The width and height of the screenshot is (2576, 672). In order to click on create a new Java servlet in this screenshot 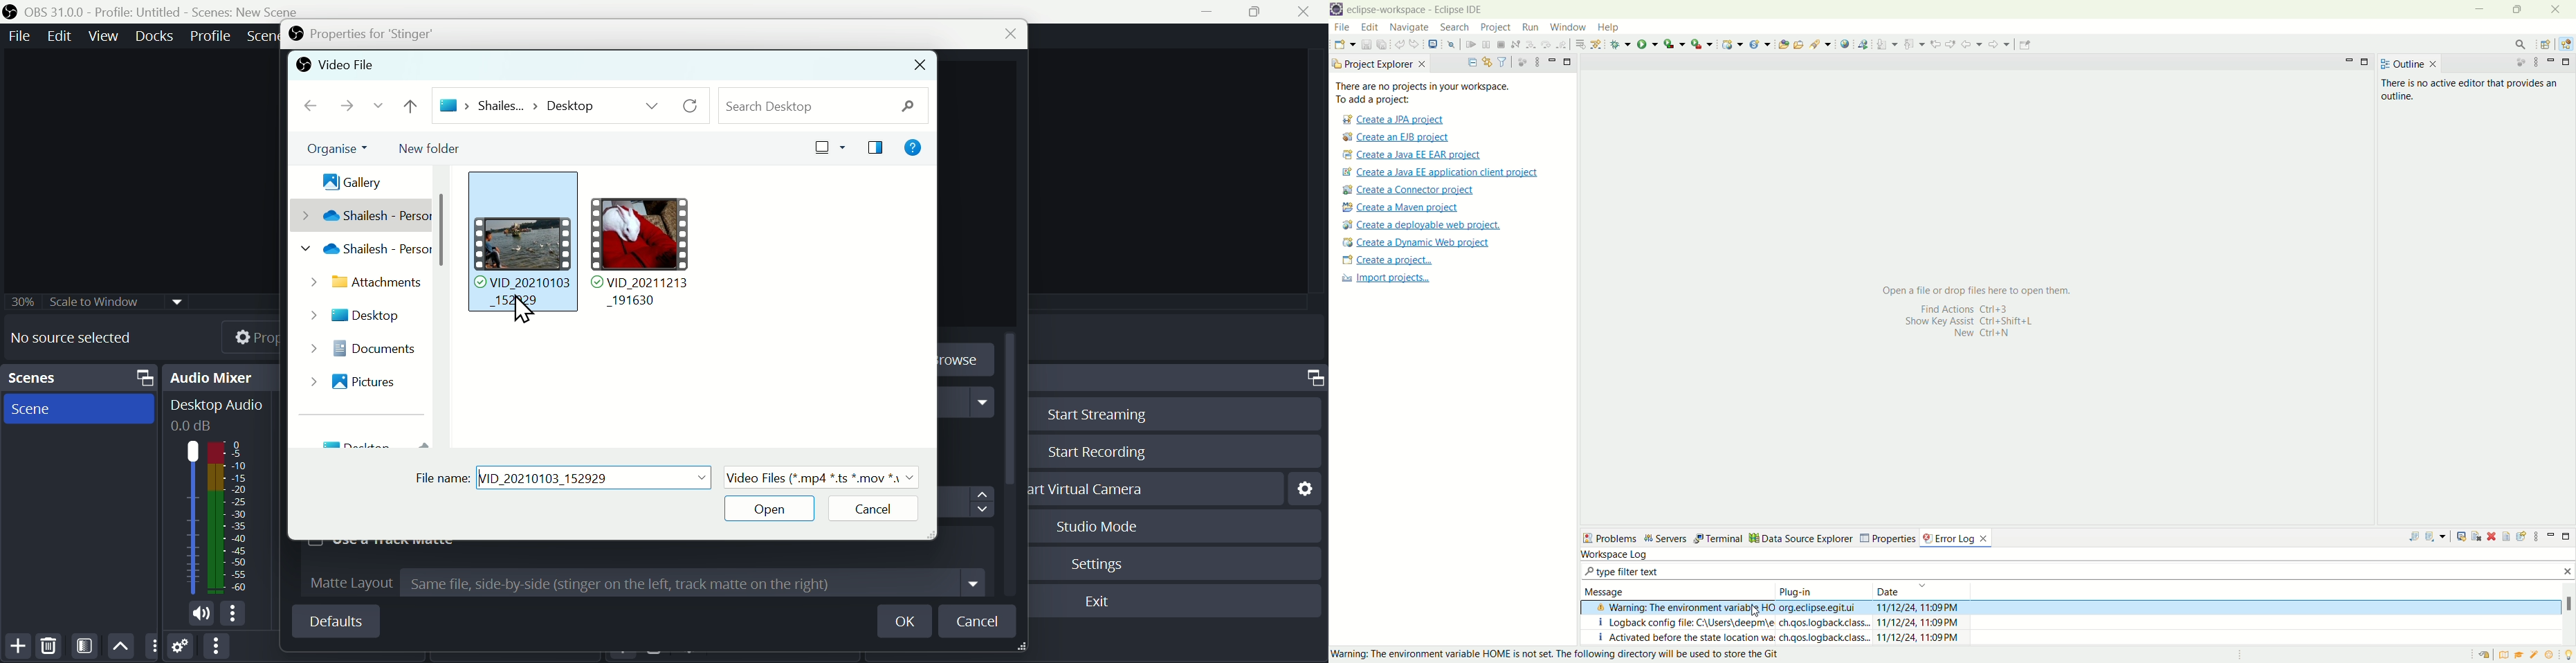, I will do `click(1760, 44)`.